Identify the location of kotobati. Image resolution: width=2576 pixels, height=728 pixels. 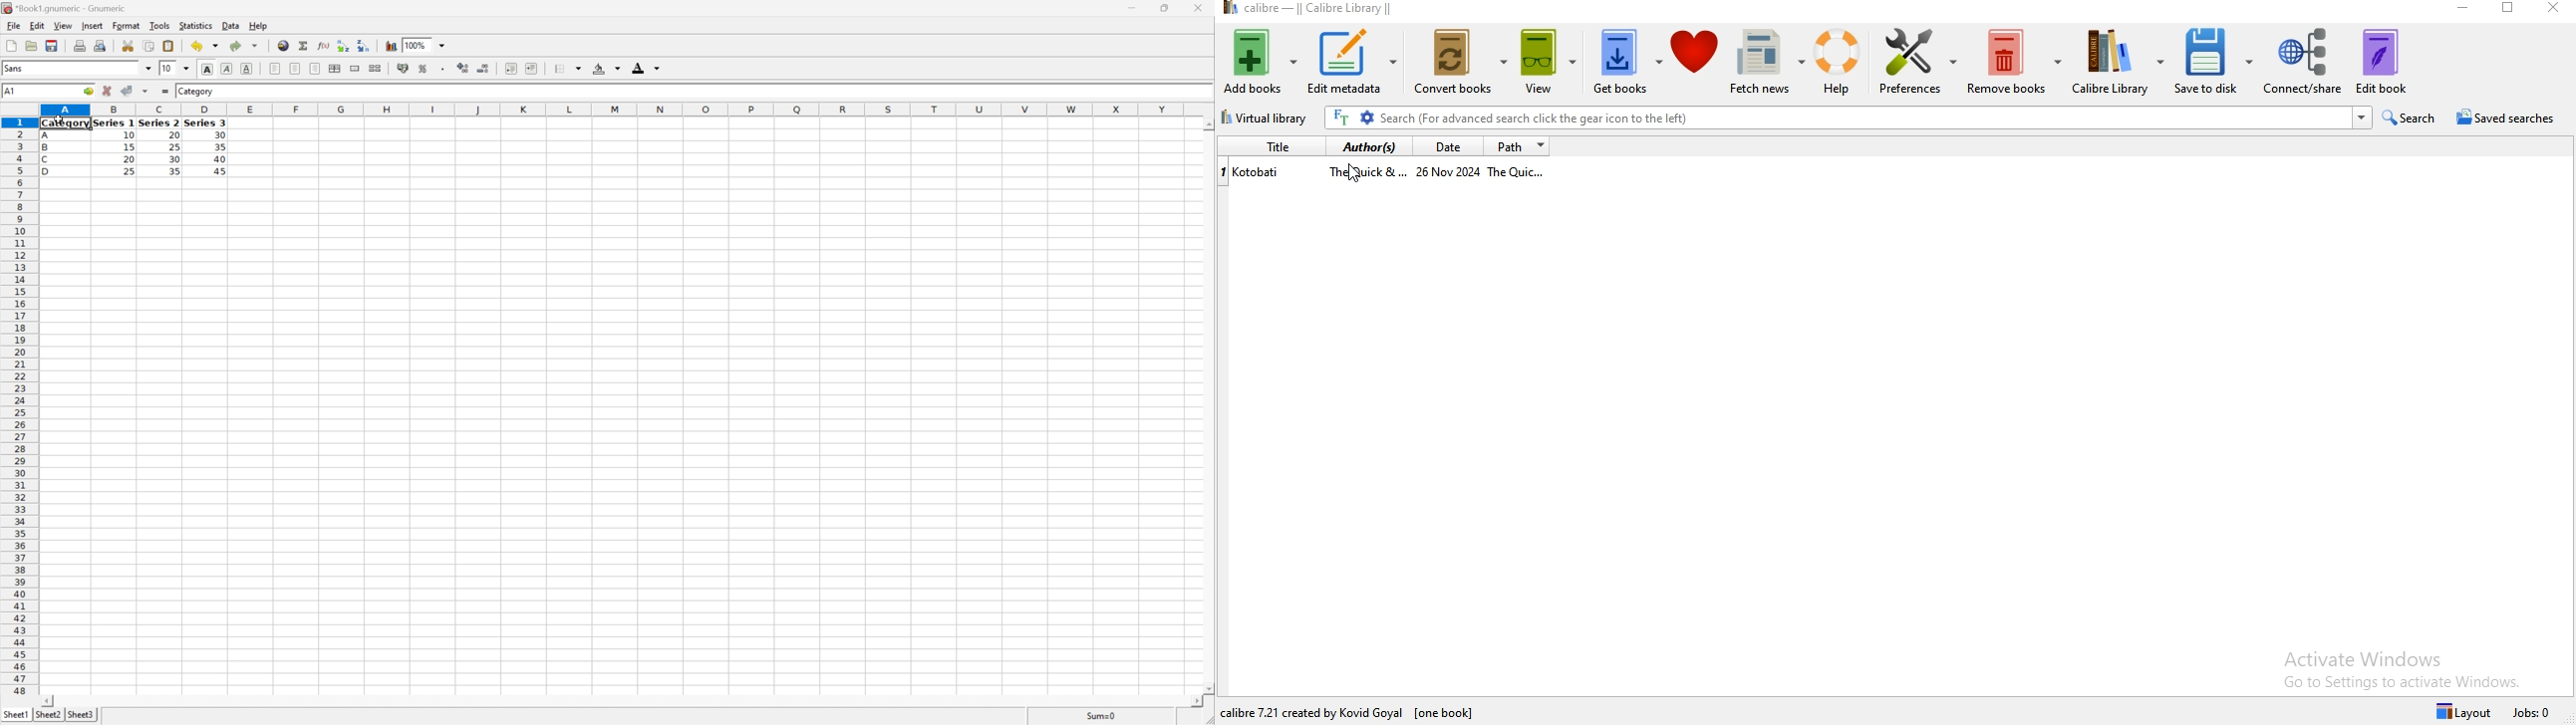
(1262, 173).